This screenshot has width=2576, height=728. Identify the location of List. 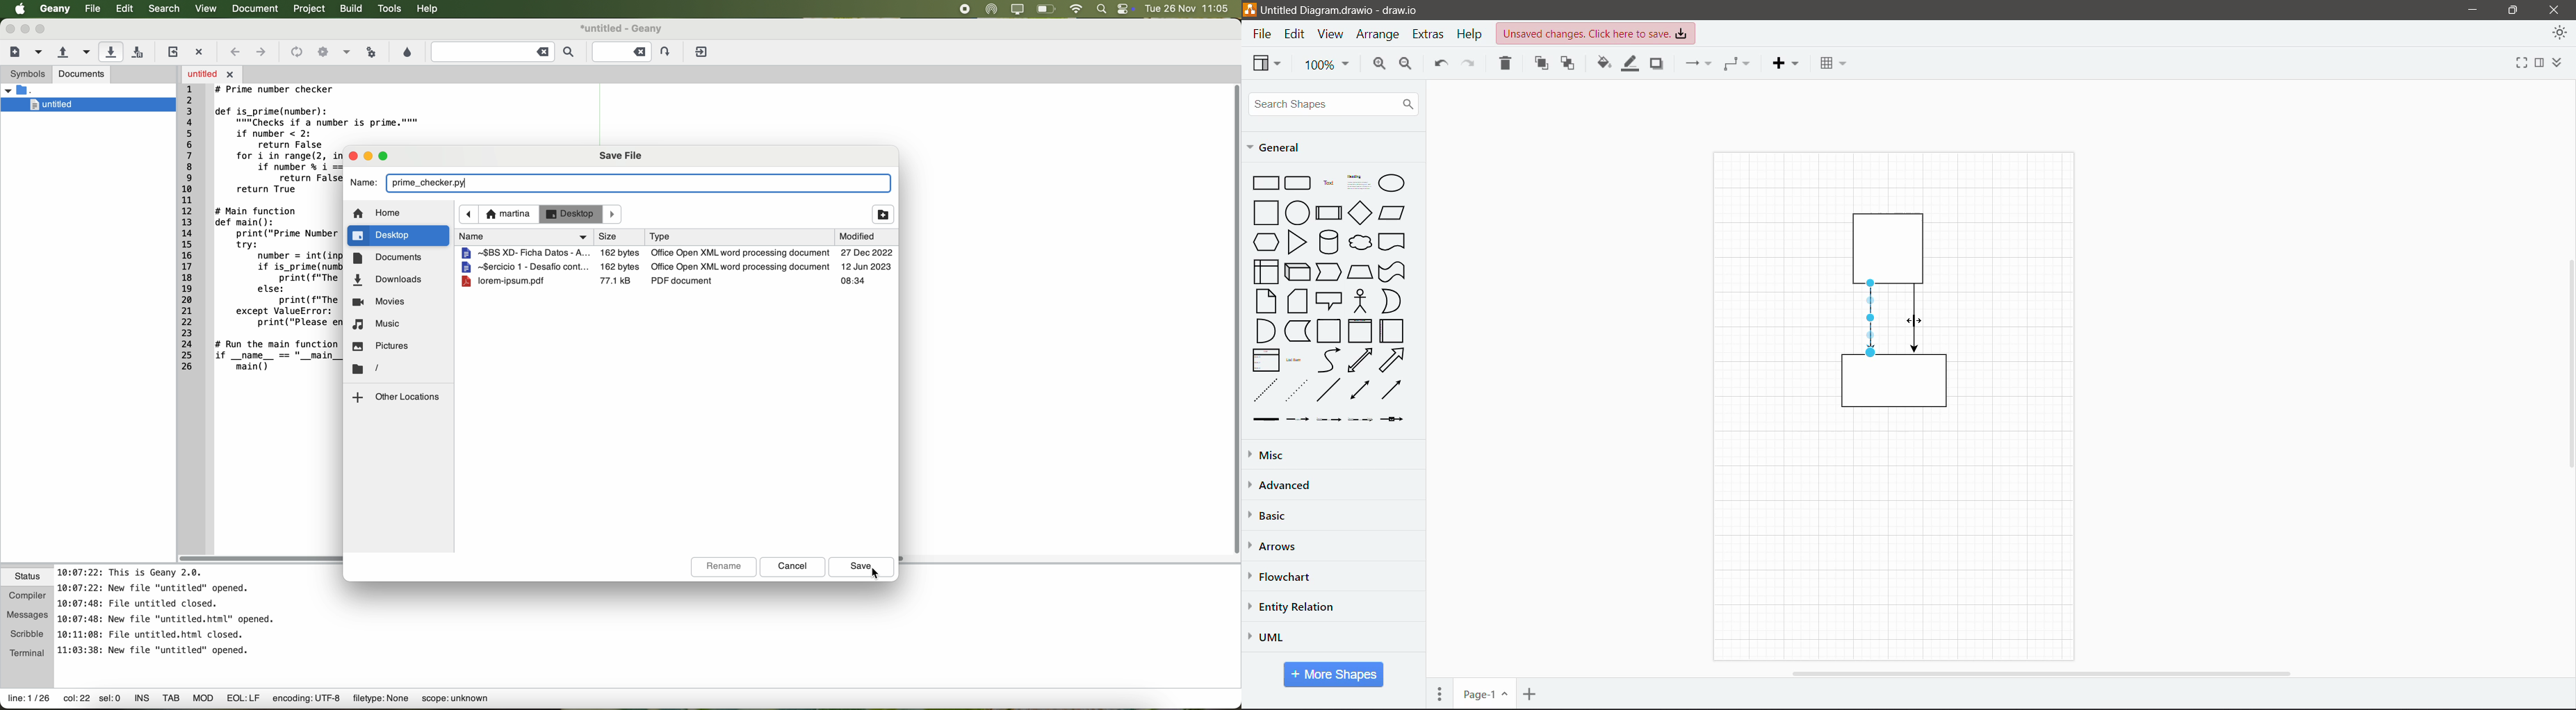
(1264, 359).